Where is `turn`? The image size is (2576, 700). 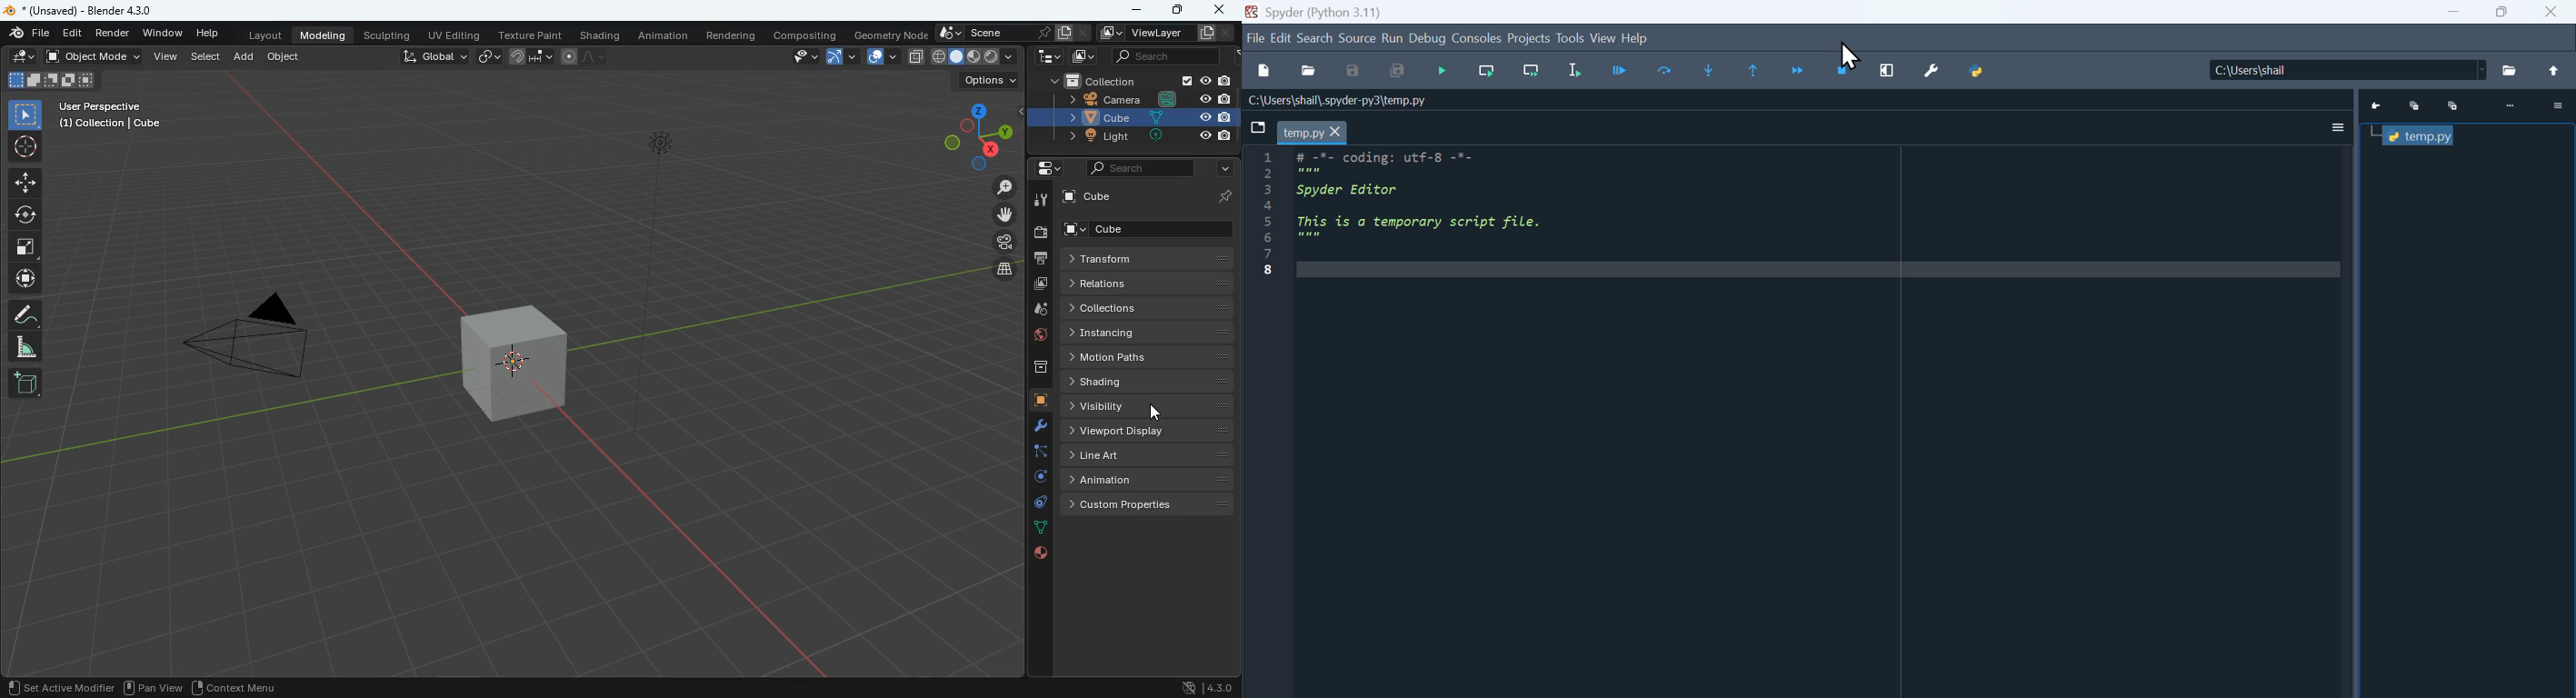 turn is located at coordinates (1033, 479).